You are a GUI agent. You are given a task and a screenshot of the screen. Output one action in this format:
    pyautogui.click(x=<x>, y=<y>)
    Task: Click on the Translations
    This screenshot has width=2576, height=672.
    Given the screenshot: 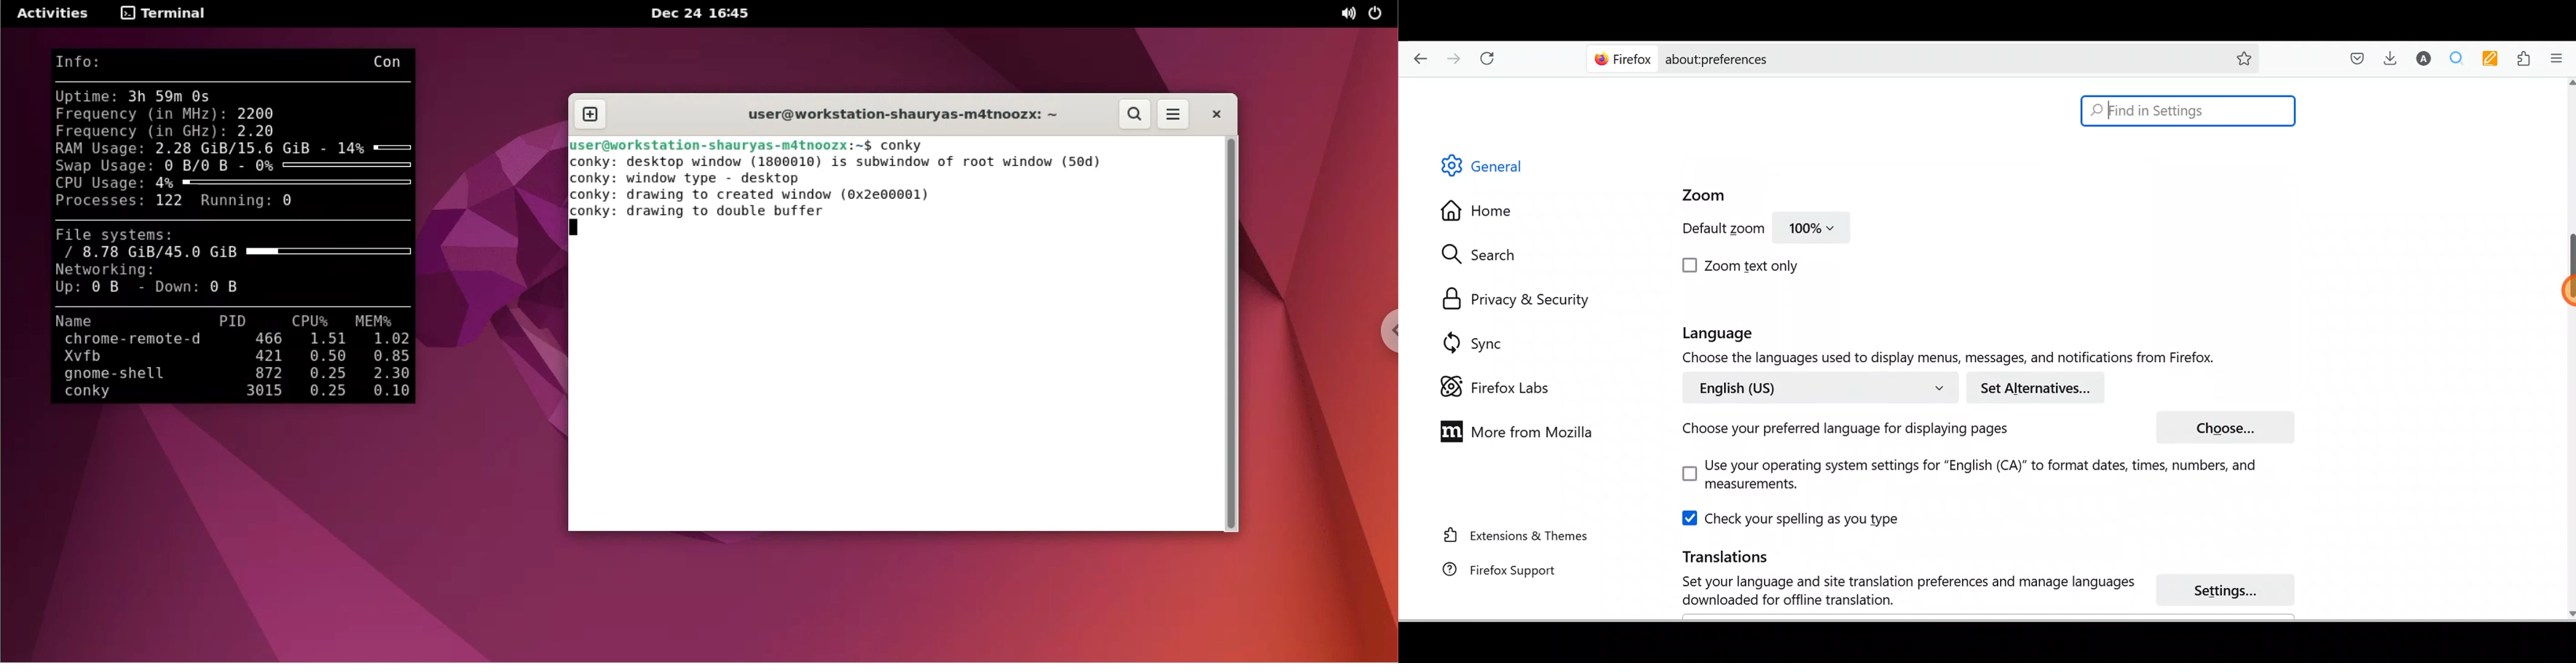 What is the action you would take?
    pyautogui.click(x=1709, y=556)
    